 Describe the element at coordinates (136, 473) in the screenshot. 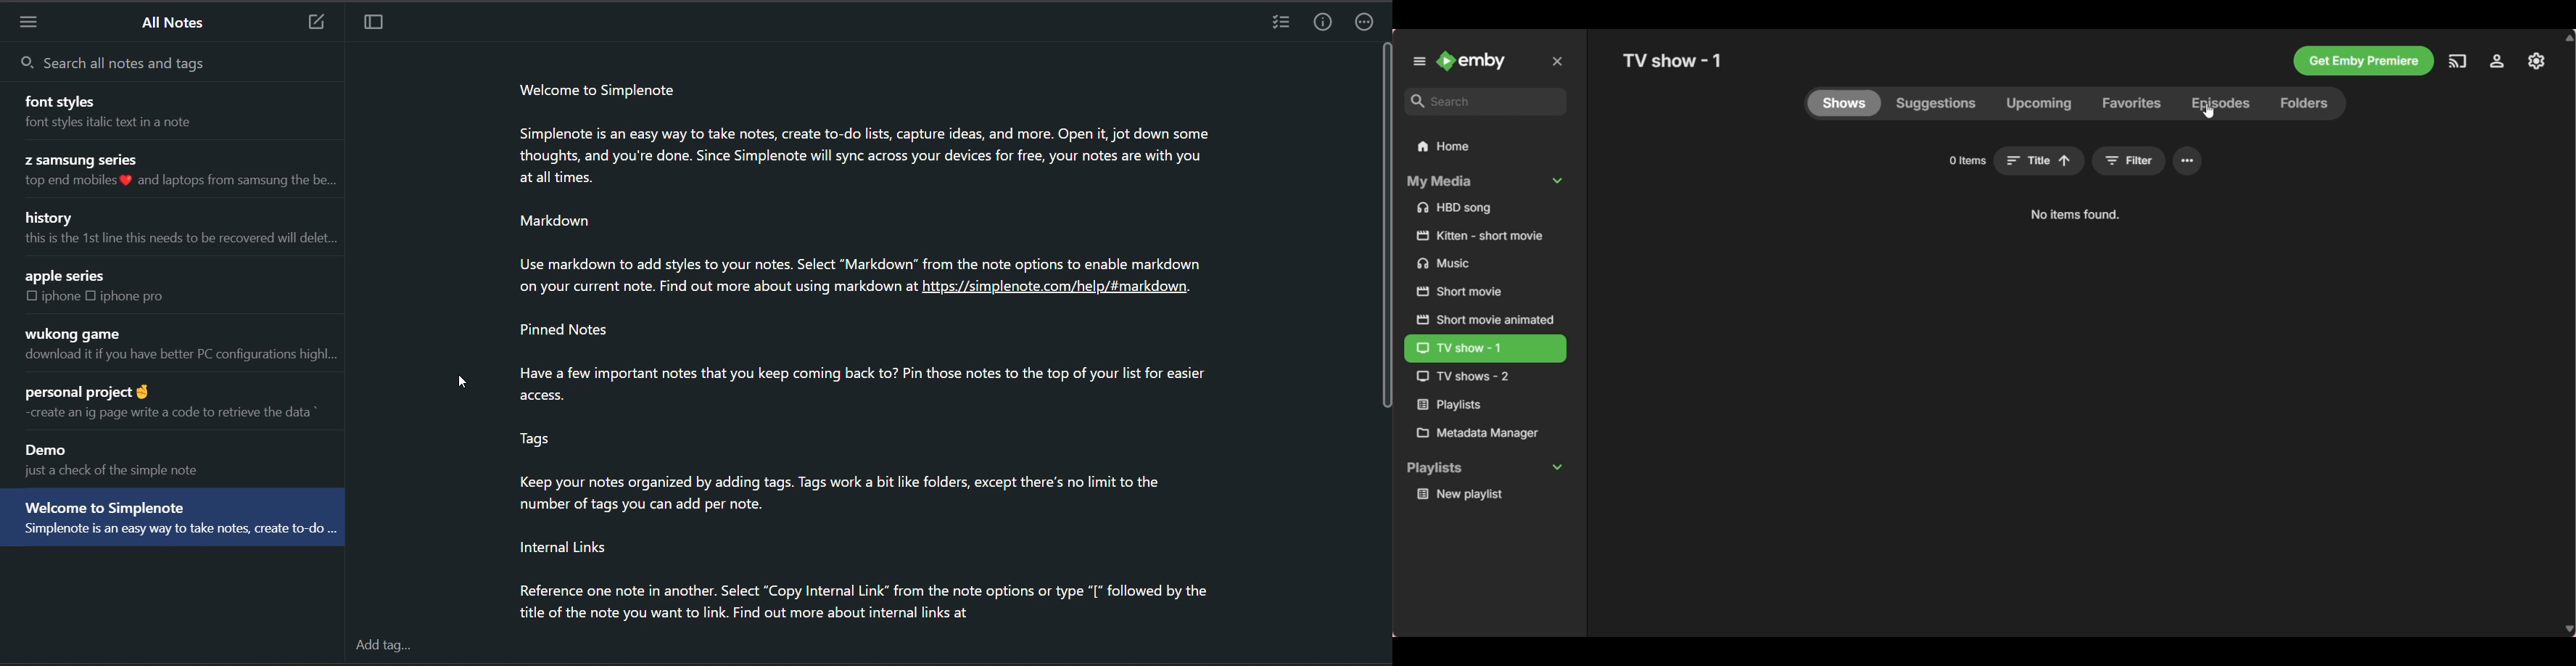

I see `just a check of the simple note` at that location.